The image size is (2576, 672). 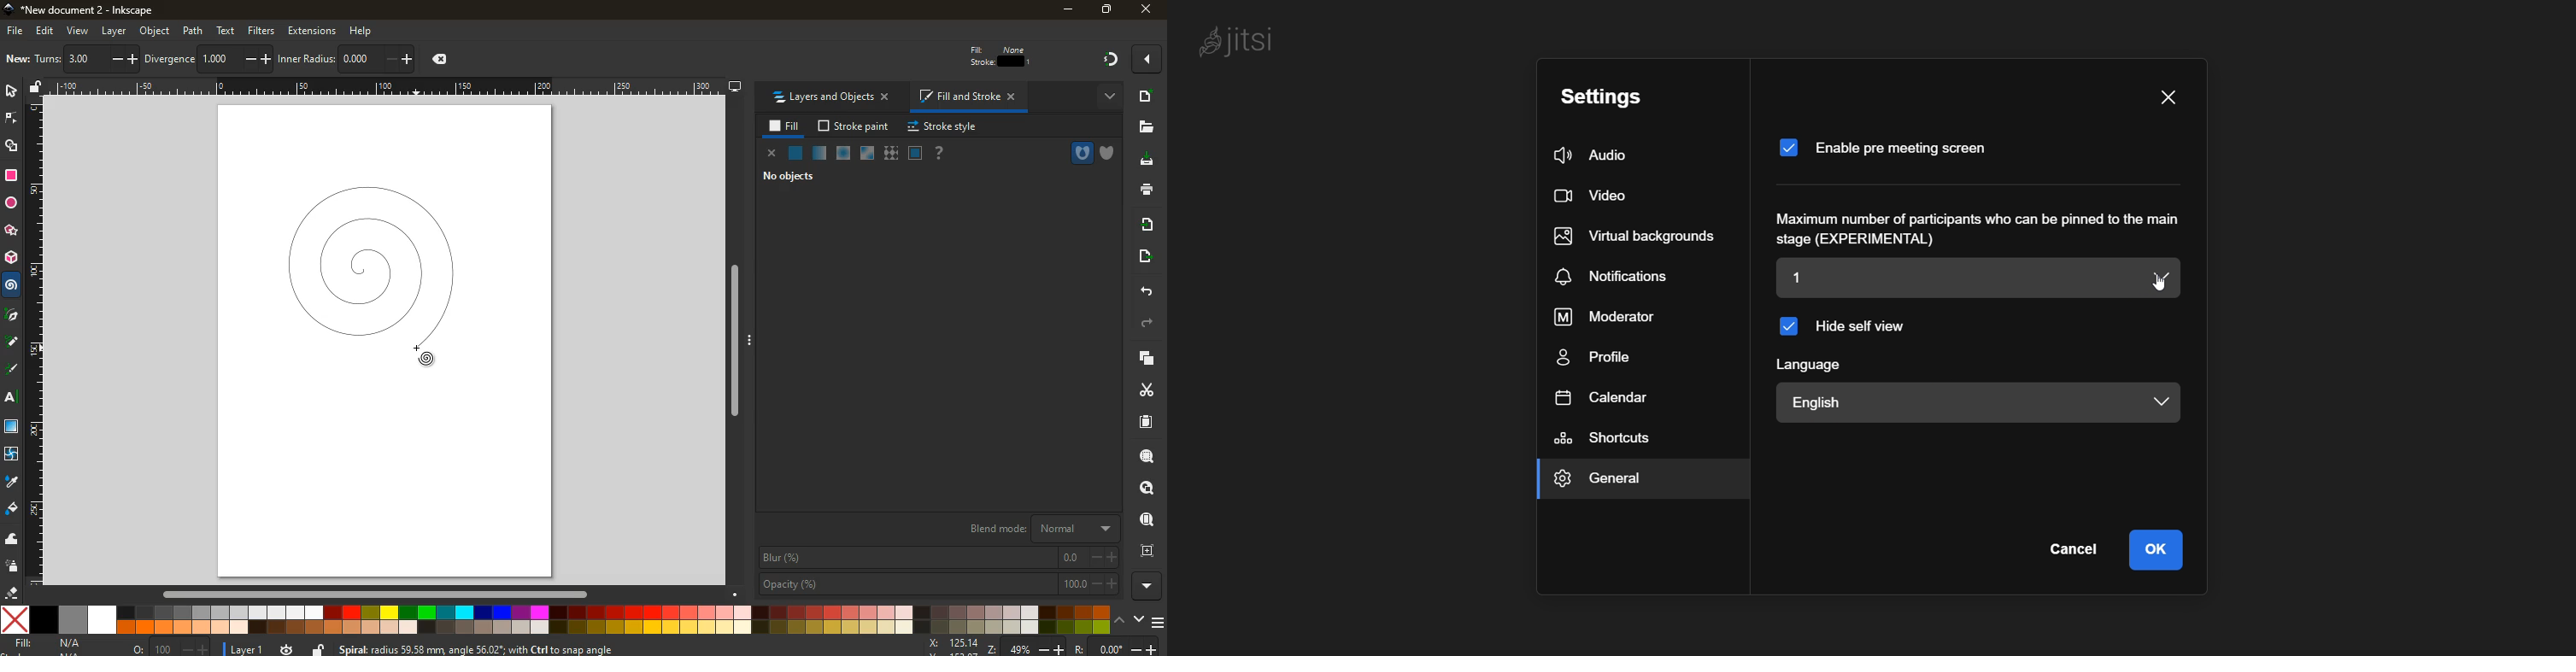 I want to click on shield, so click(x=1110, y=153).